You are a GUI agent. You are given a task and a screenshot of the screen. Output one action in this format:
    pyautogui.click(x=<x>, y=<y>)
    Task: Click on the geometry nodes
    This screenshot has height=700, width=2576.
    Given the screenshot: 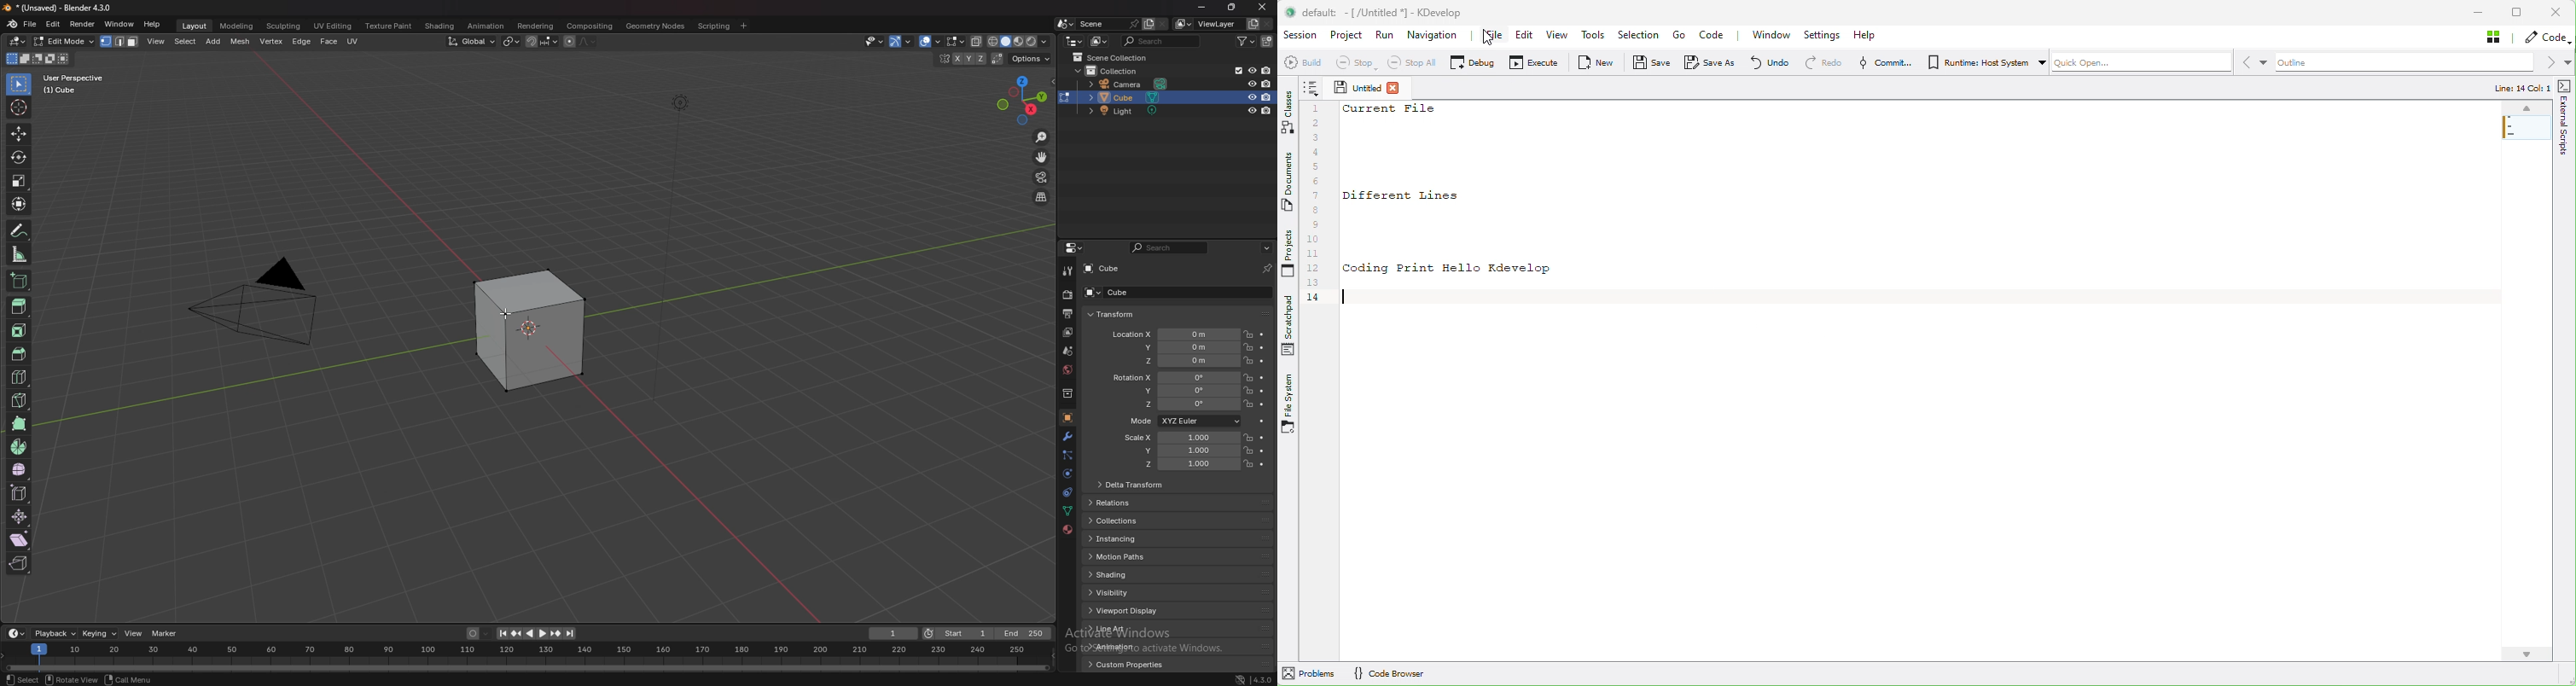 What is the action you would take?
    pyautogui.click(x=655, y=25)
    